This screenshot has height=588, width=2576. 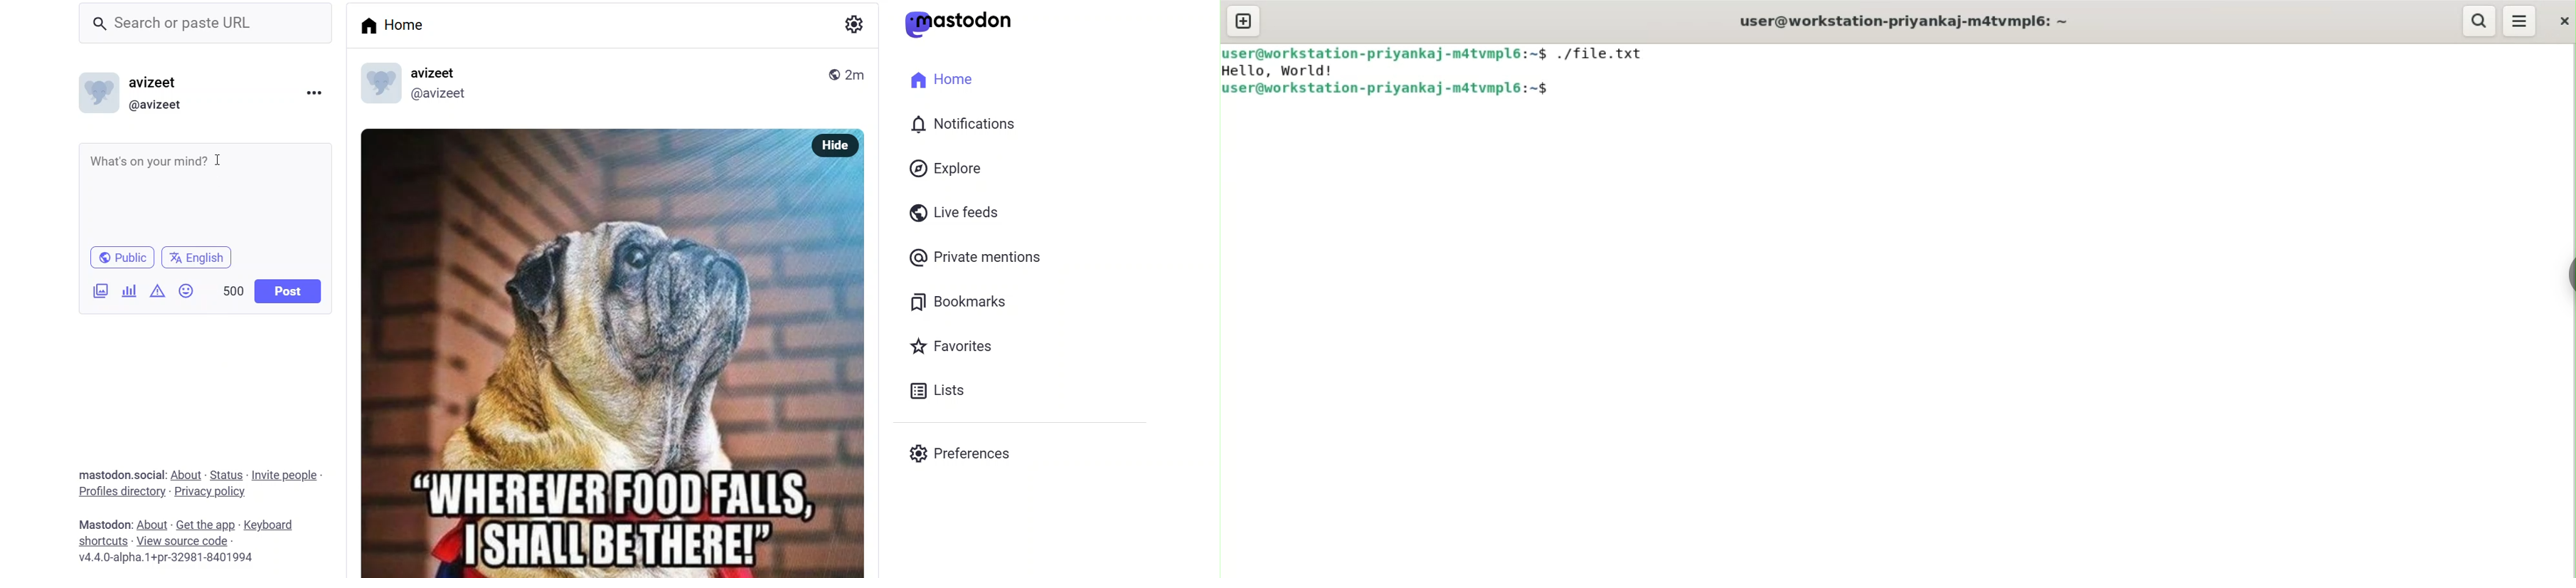 I want to click on about, so click(x=152, y=524).